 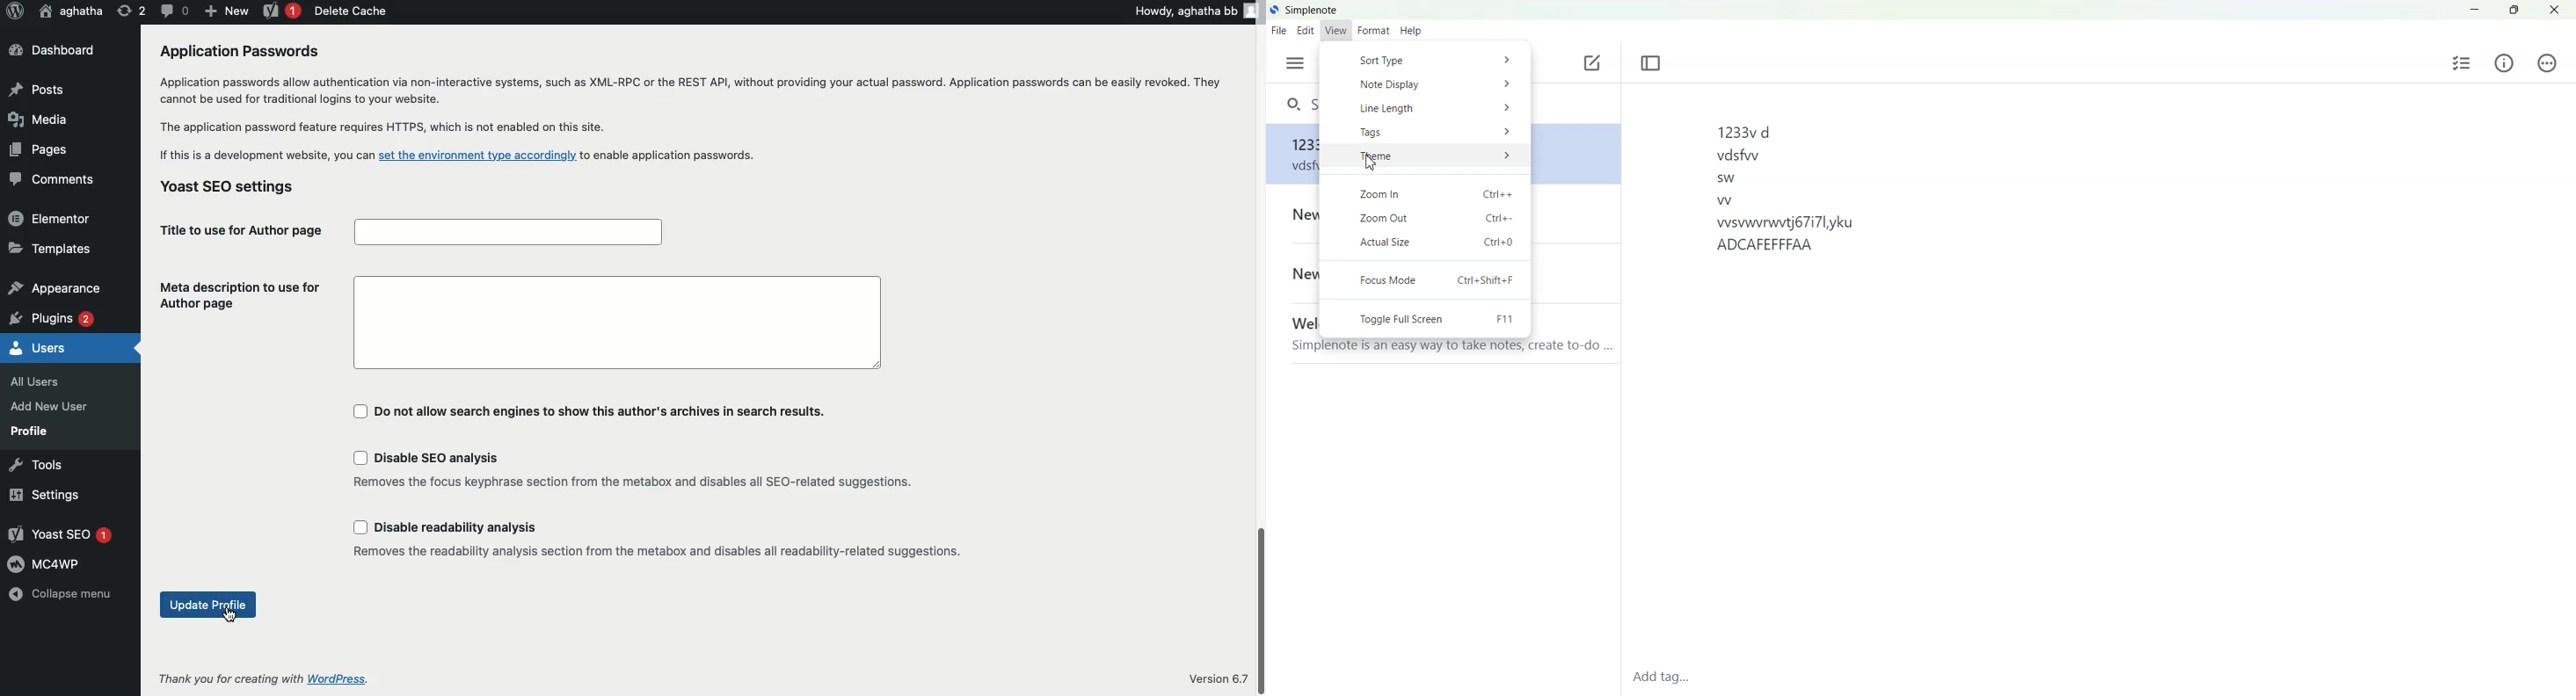 I want to click on Howdy, aghatha, so click(x=1199, y=11).